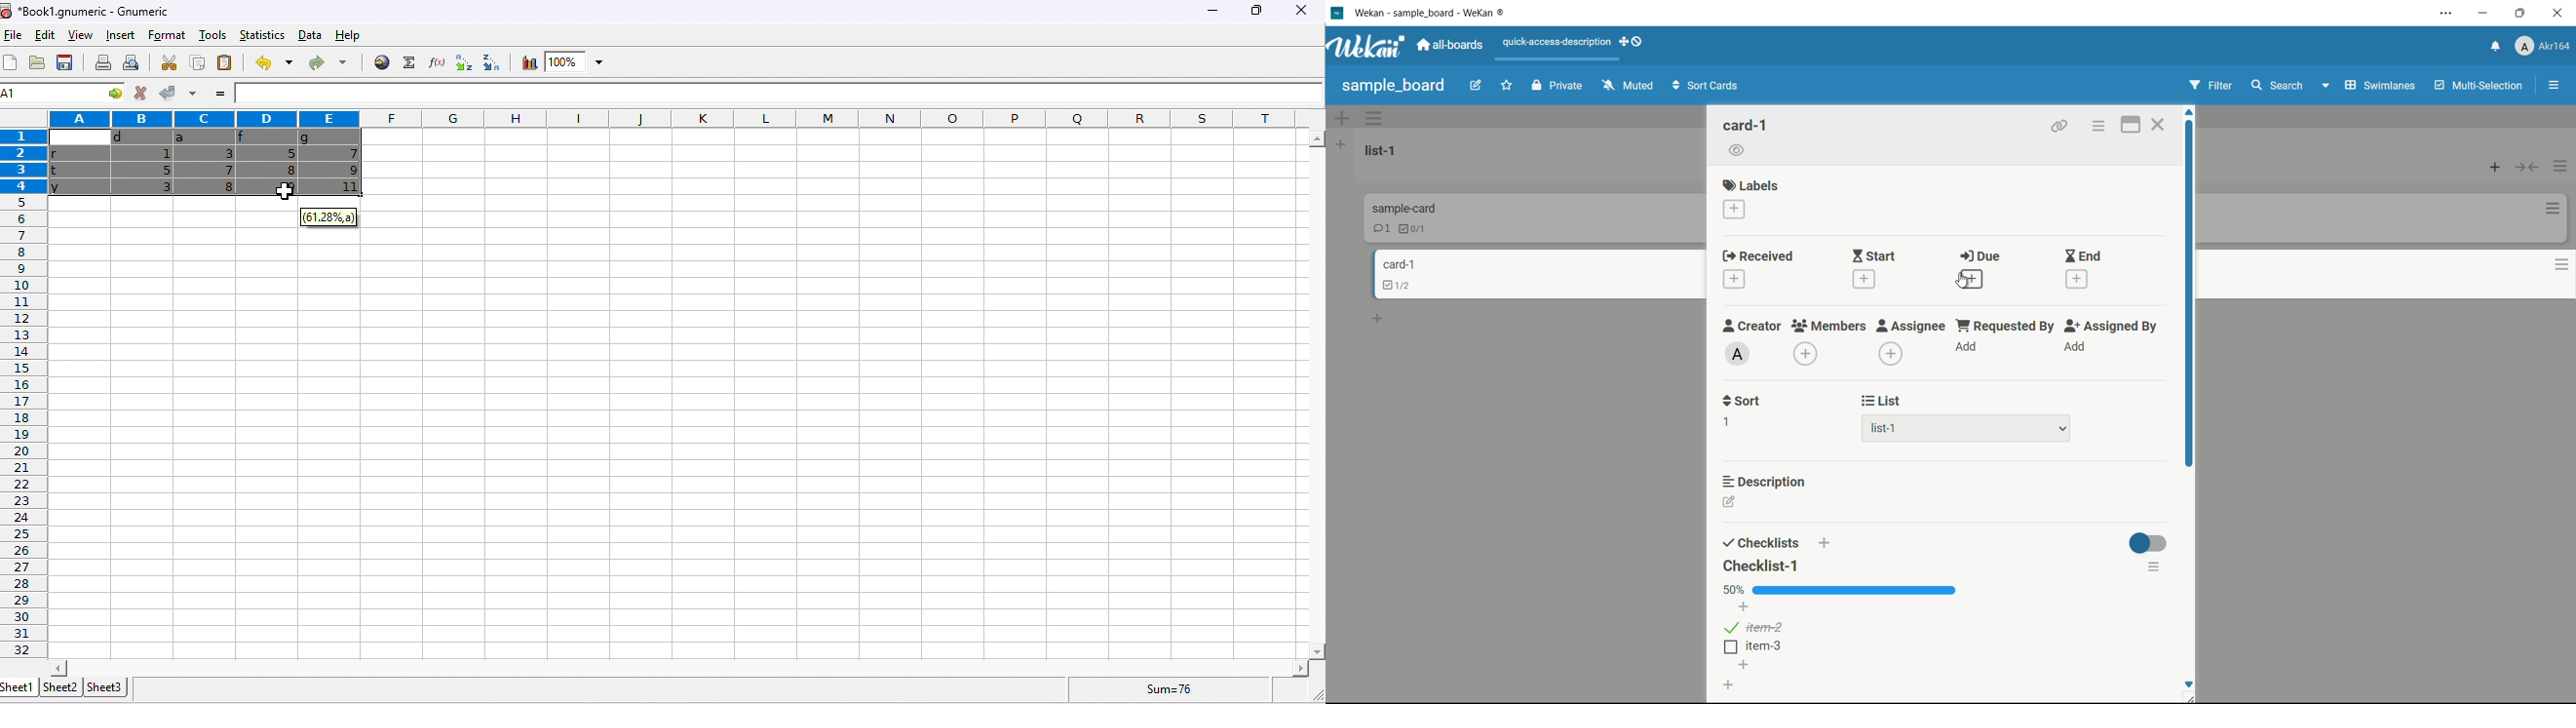 The width and height of the screenshot is (2576, 728). What do you see at coordinates (2491, 49) in the screenshot?
I see `notifications` at bounding box center [2491, 49].